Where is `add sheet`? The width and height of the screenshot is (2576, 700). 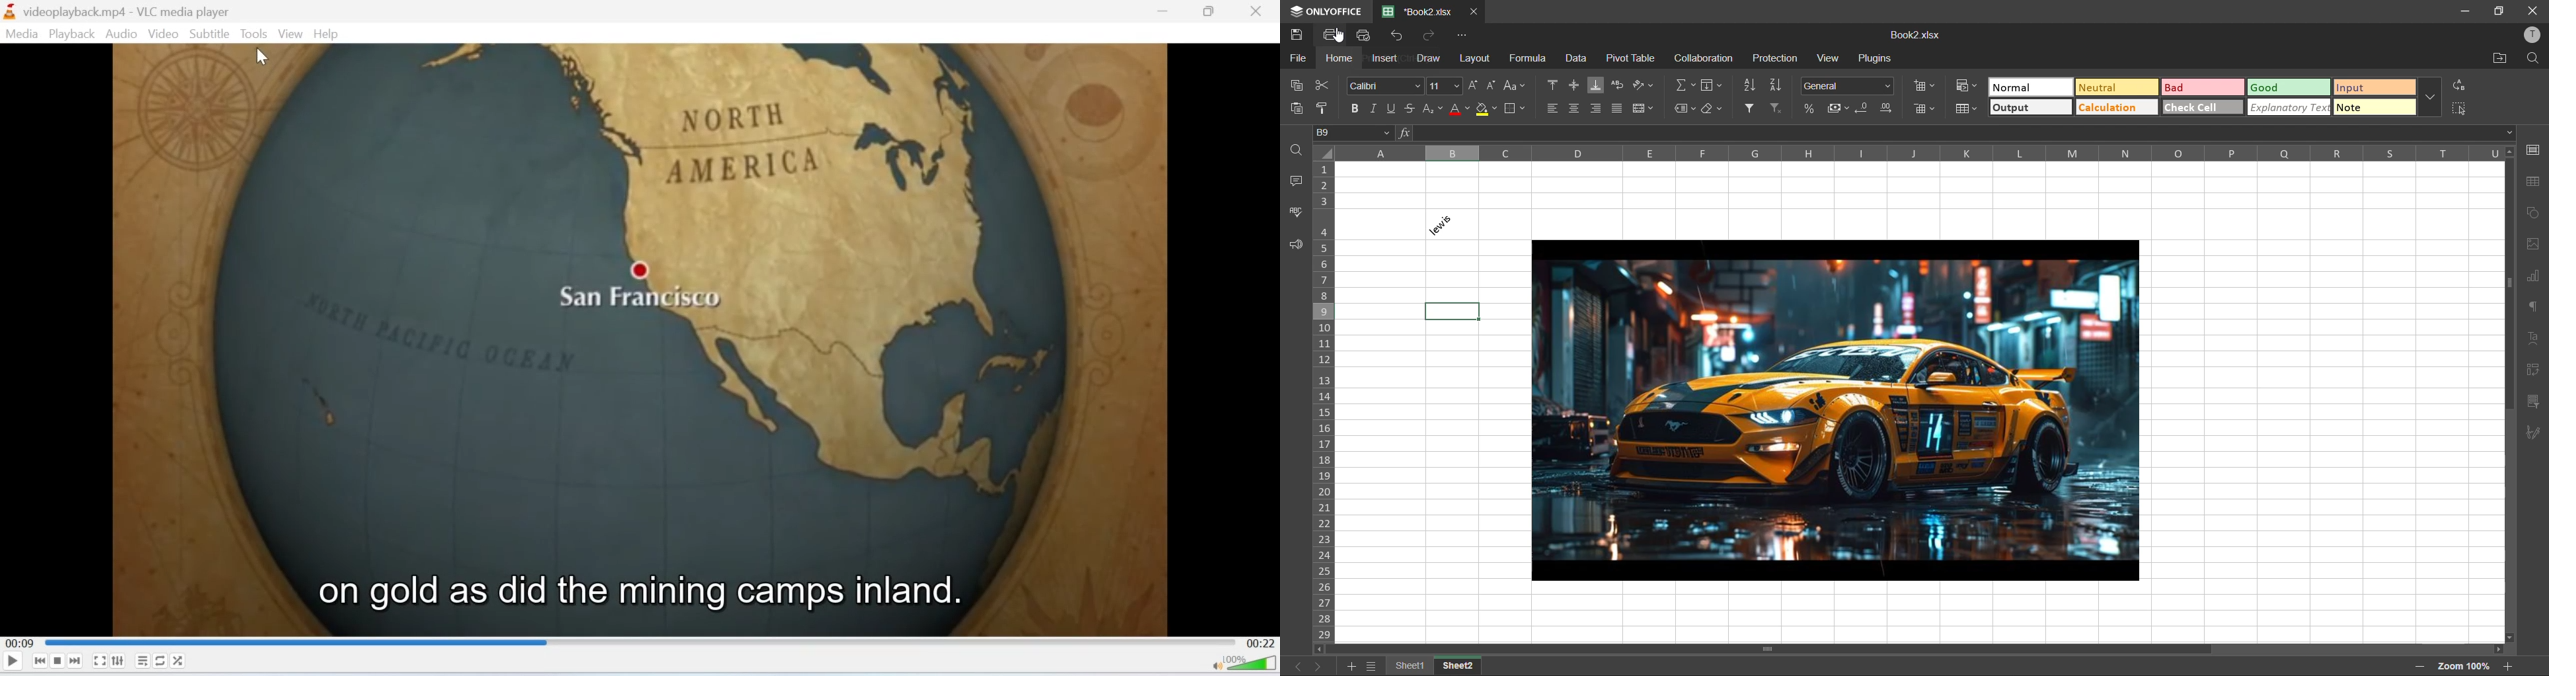 add sheet is located at coordinates (1349, 667).